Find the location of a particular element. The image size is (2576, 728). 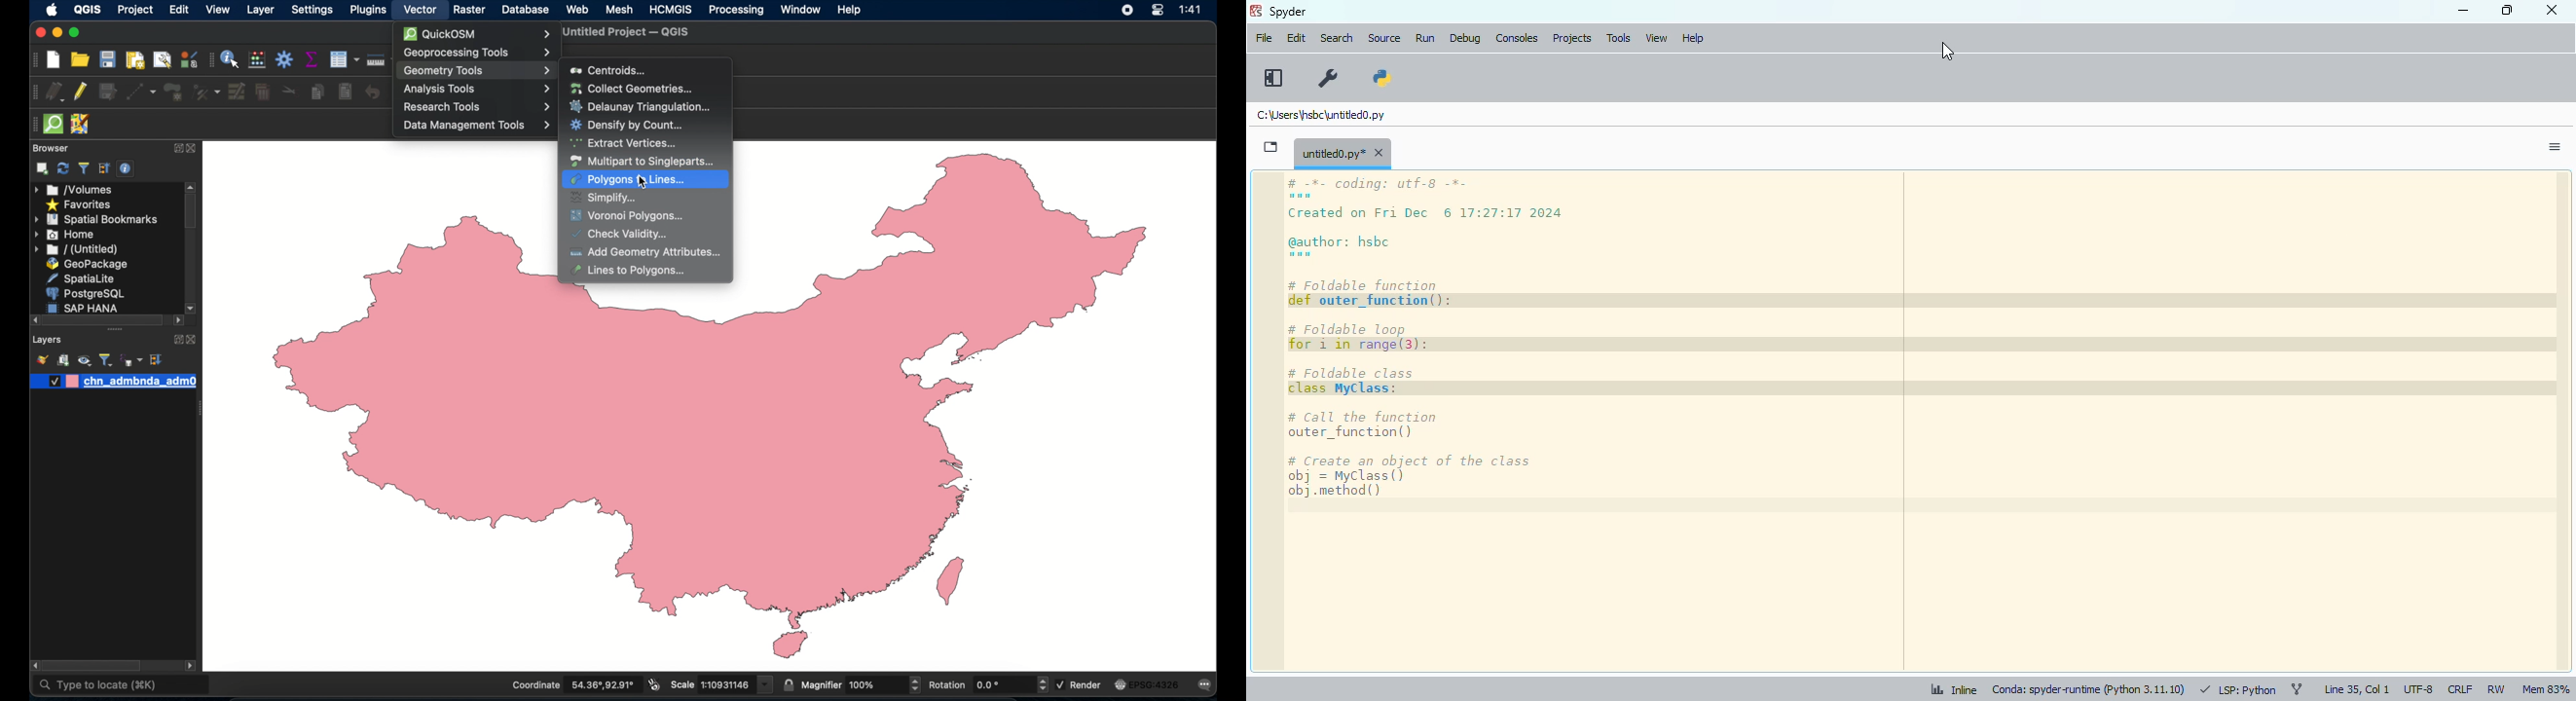

edit is located at coordinates (177, 10).